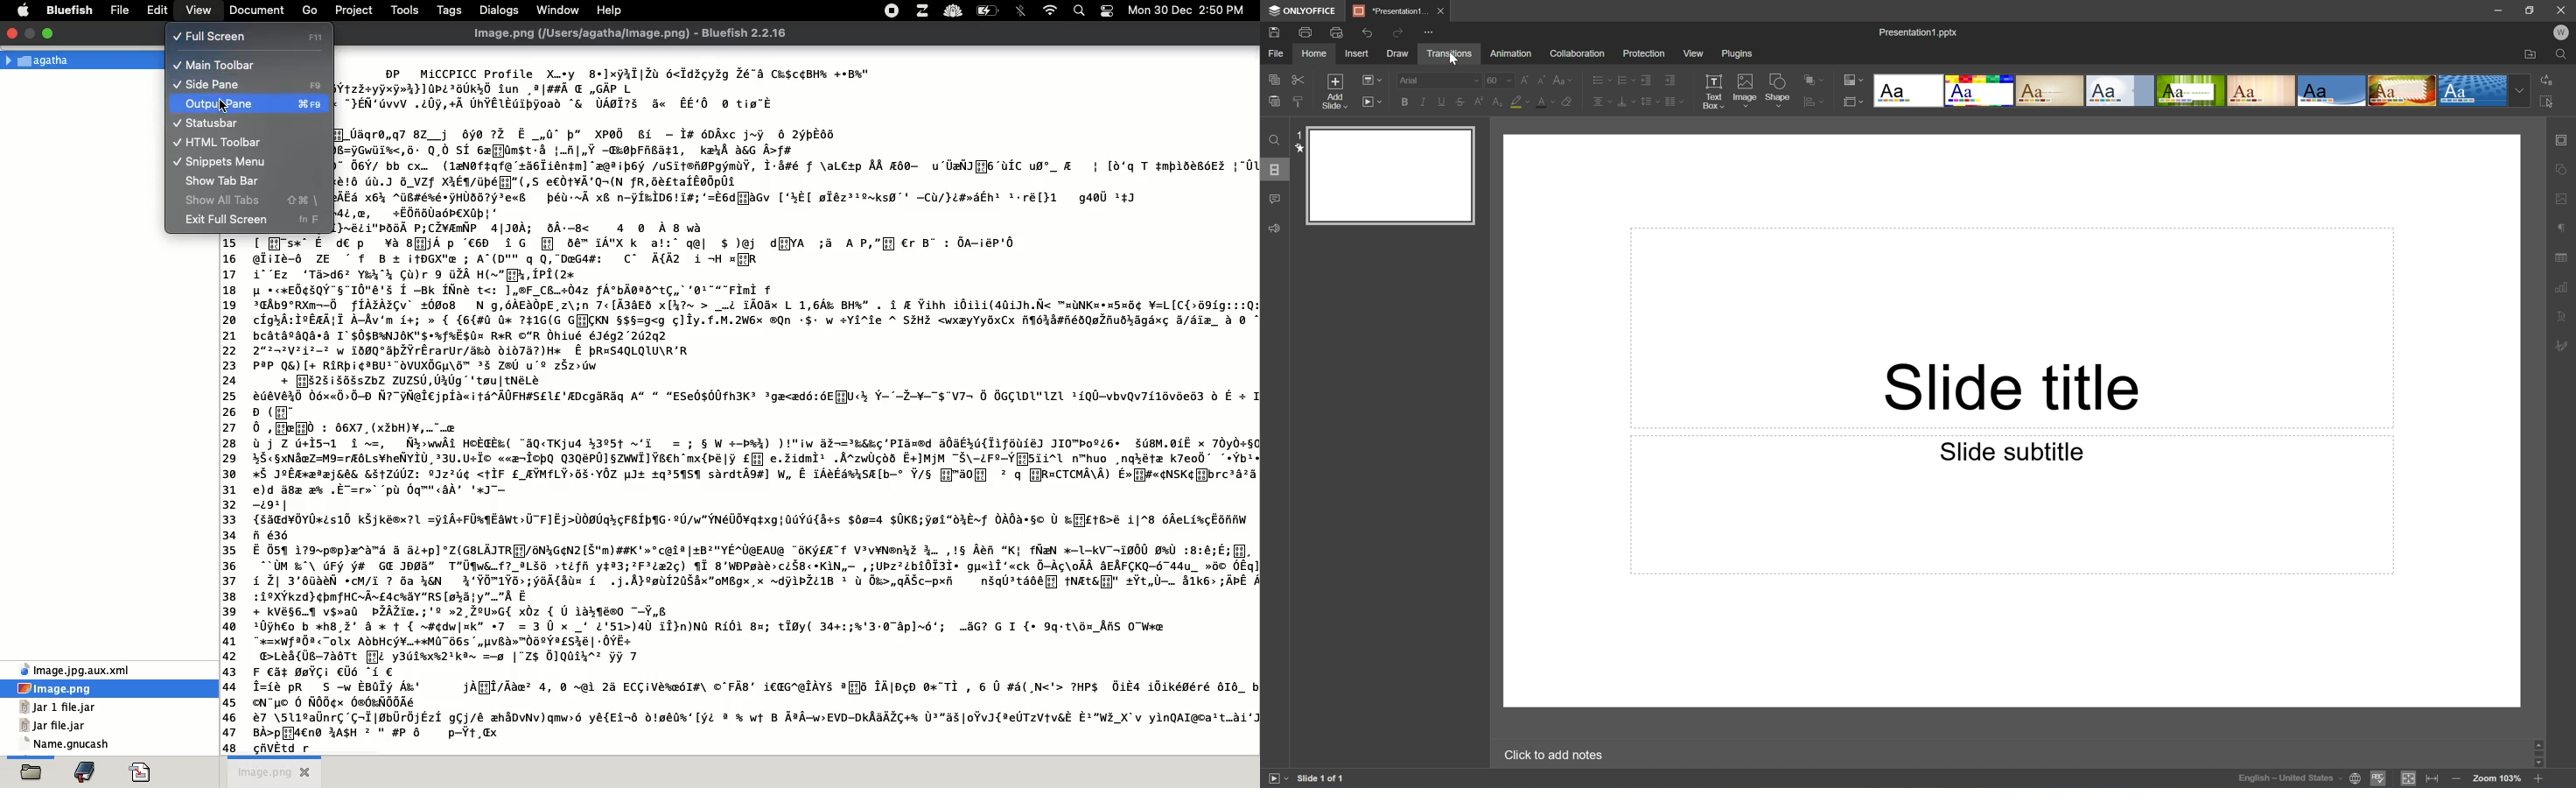 This screenshot has width=2576, height=812. I want to click on snippets menu, so click(228, 162).